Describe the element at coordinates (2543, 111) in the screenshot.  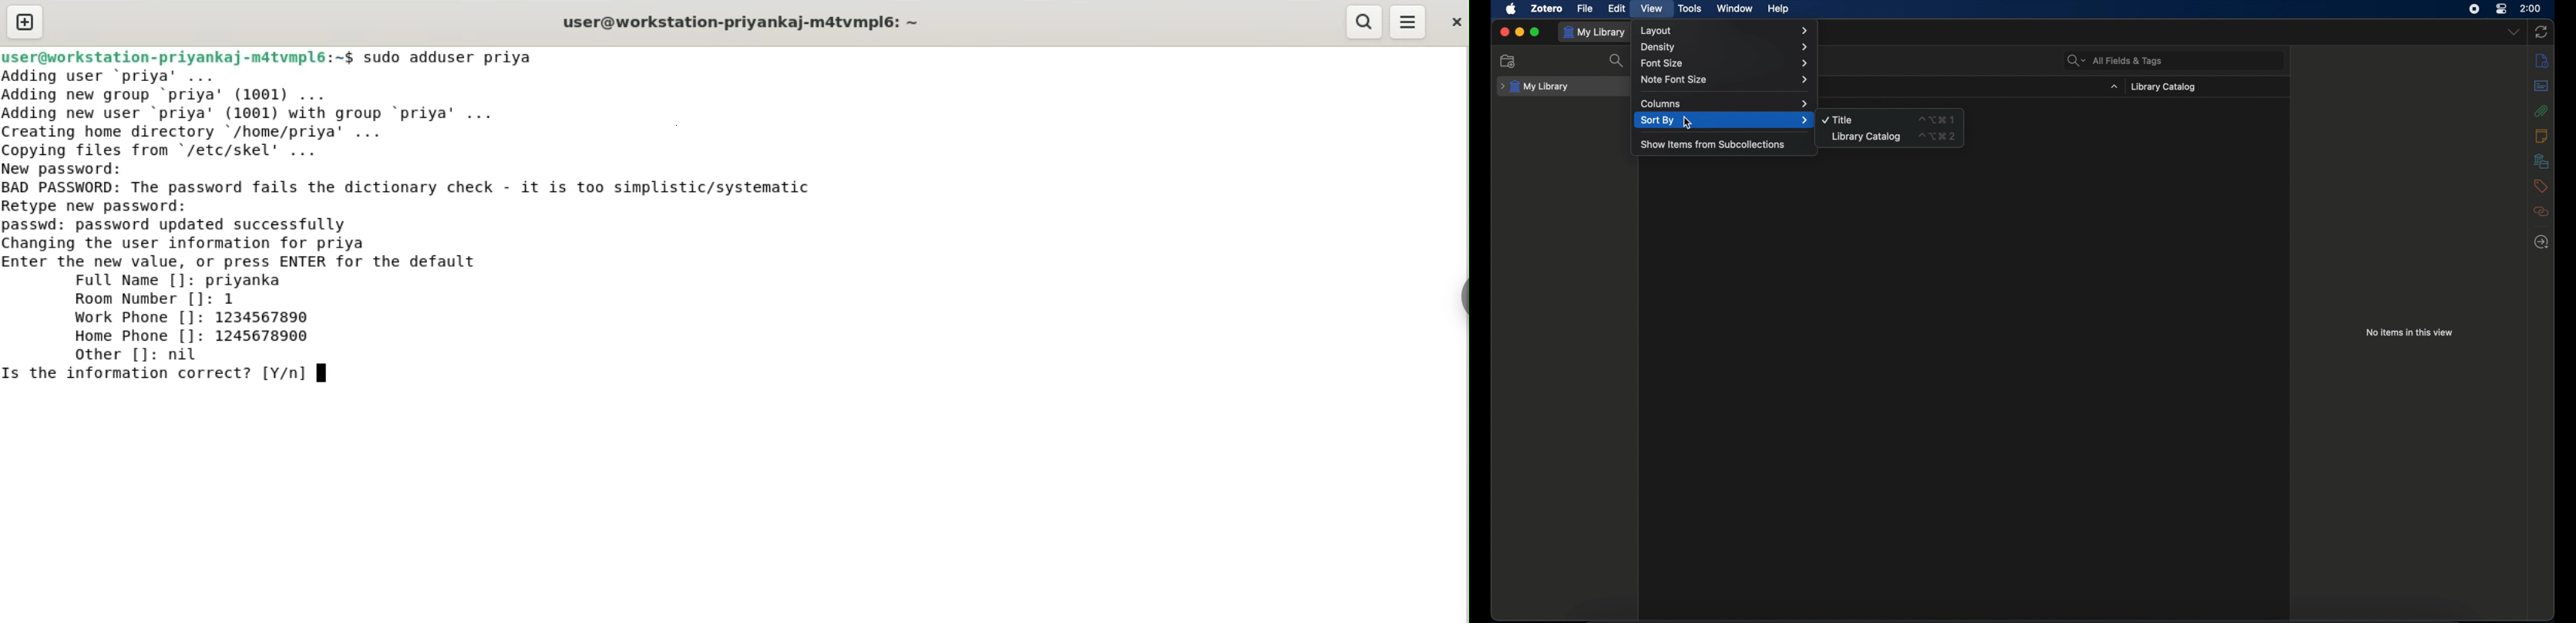
I see `attachments` at that location.